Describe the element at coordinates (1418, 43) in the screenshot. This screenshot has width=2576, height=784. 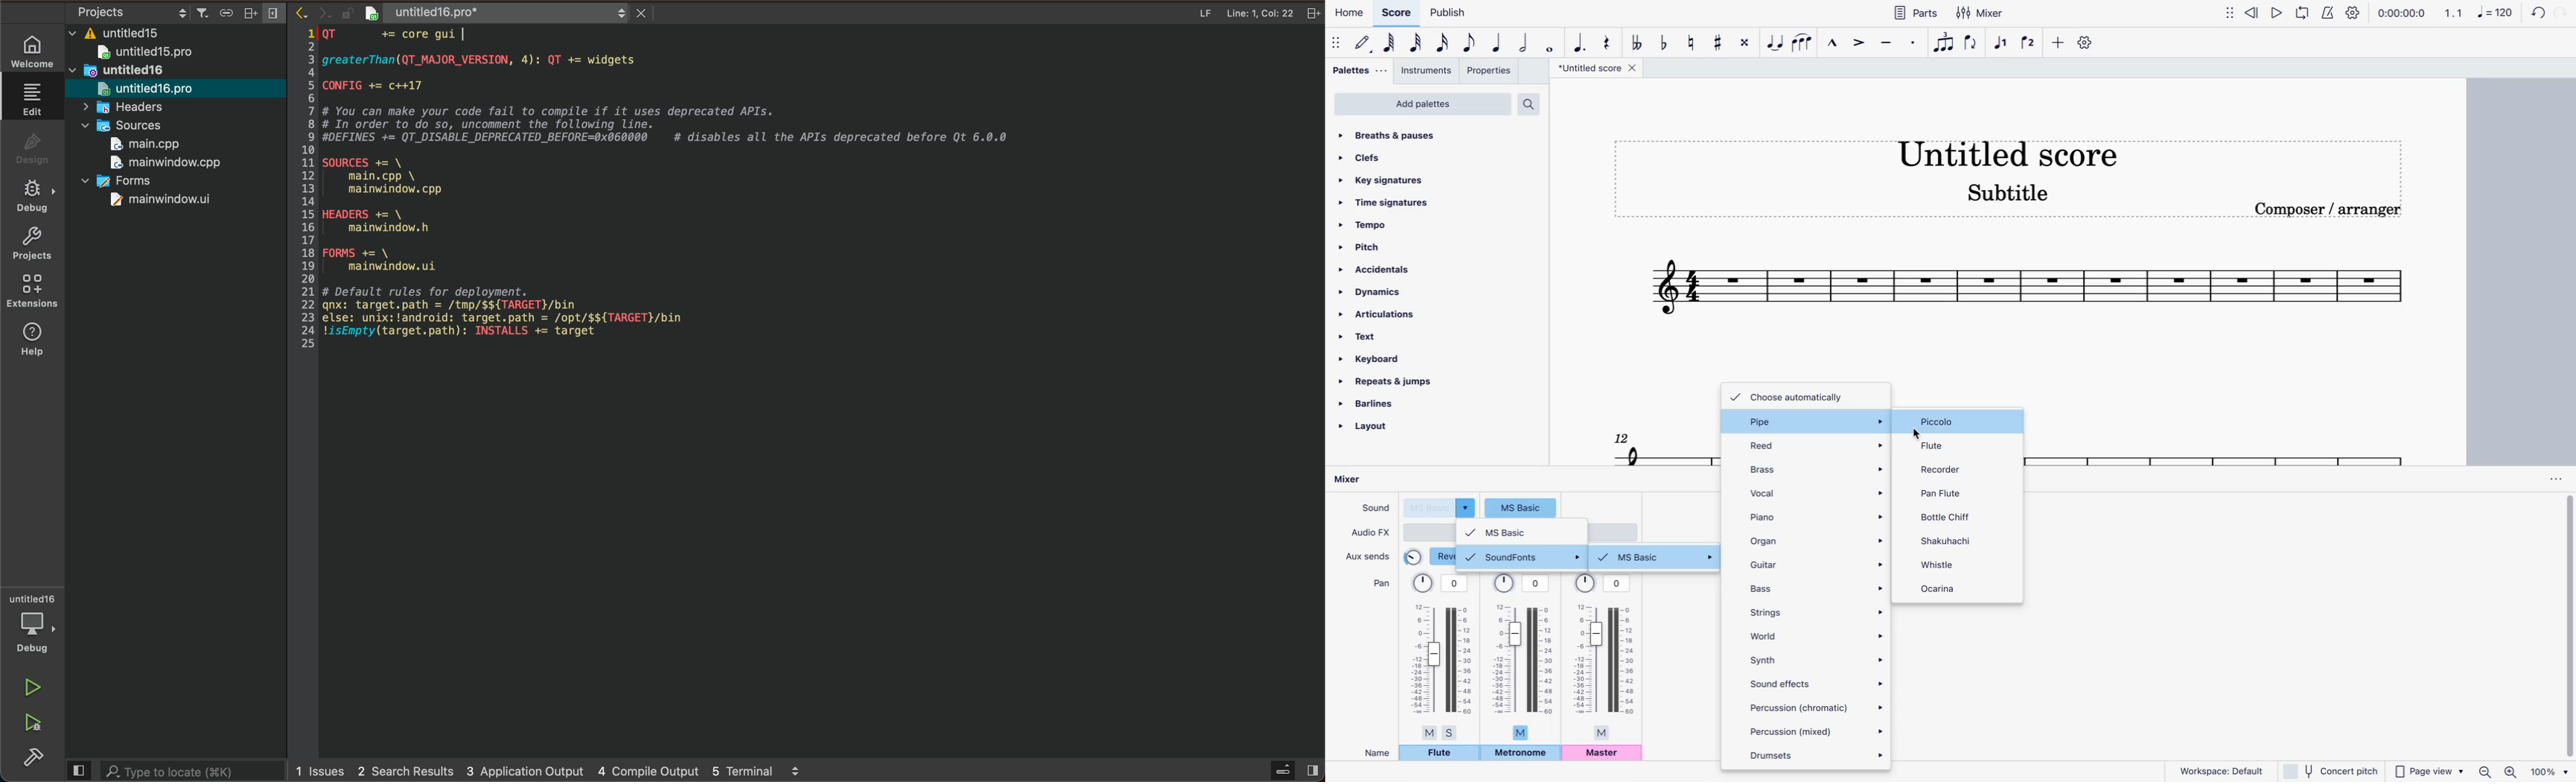
I see `32nd note` at that location.